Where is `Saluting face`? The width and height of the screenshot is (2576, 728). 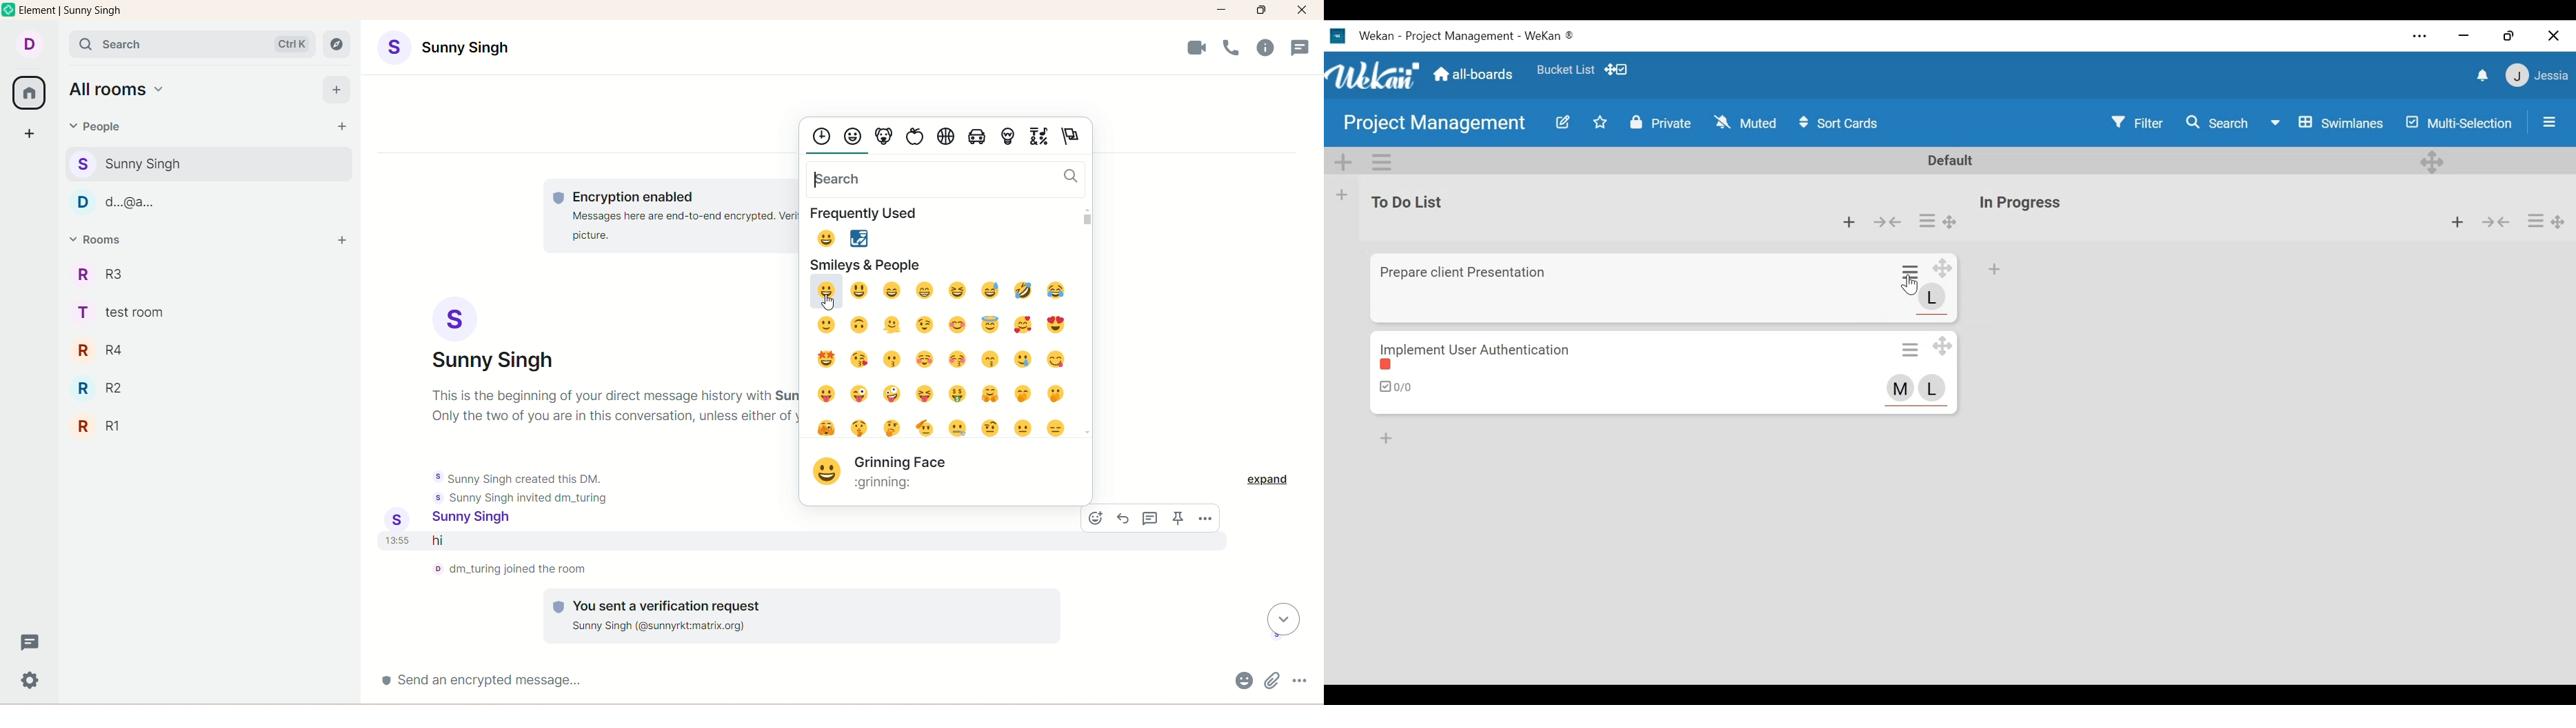
Saluting face is located at coordinates (925, 428).